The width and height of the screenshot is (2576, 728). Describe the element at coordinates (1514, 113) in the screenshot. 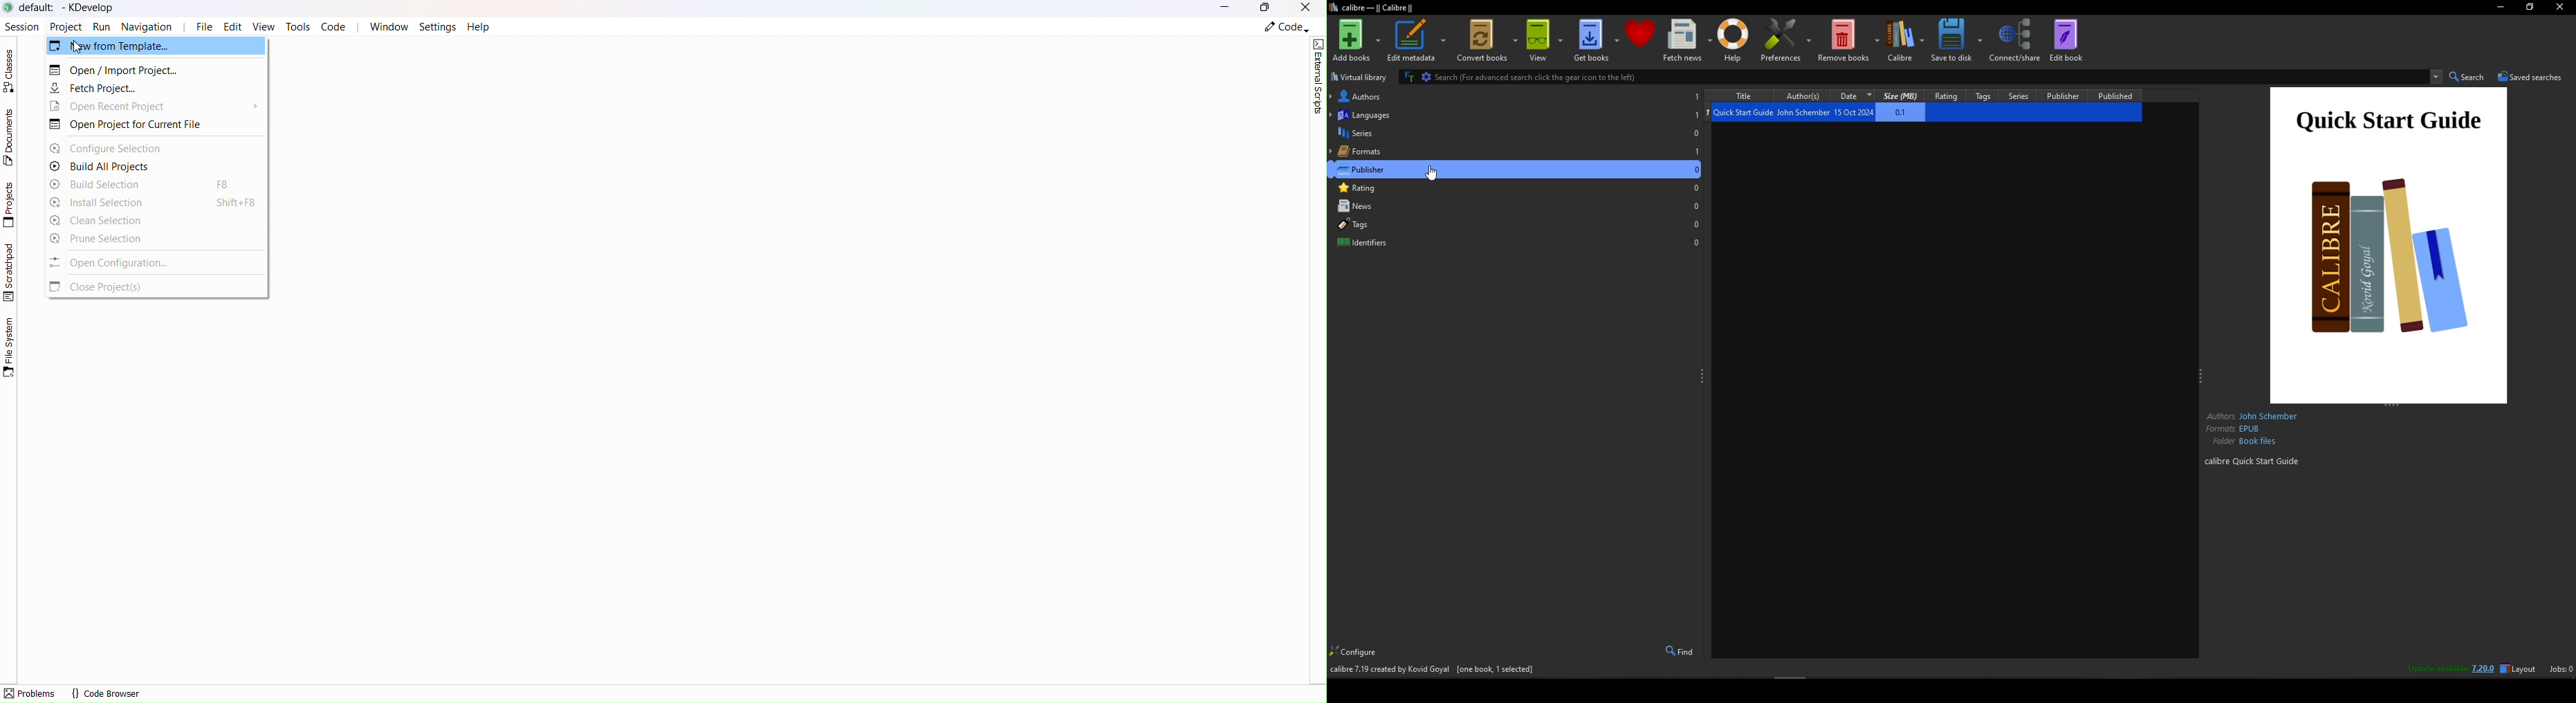

I see `Languages` at that location.